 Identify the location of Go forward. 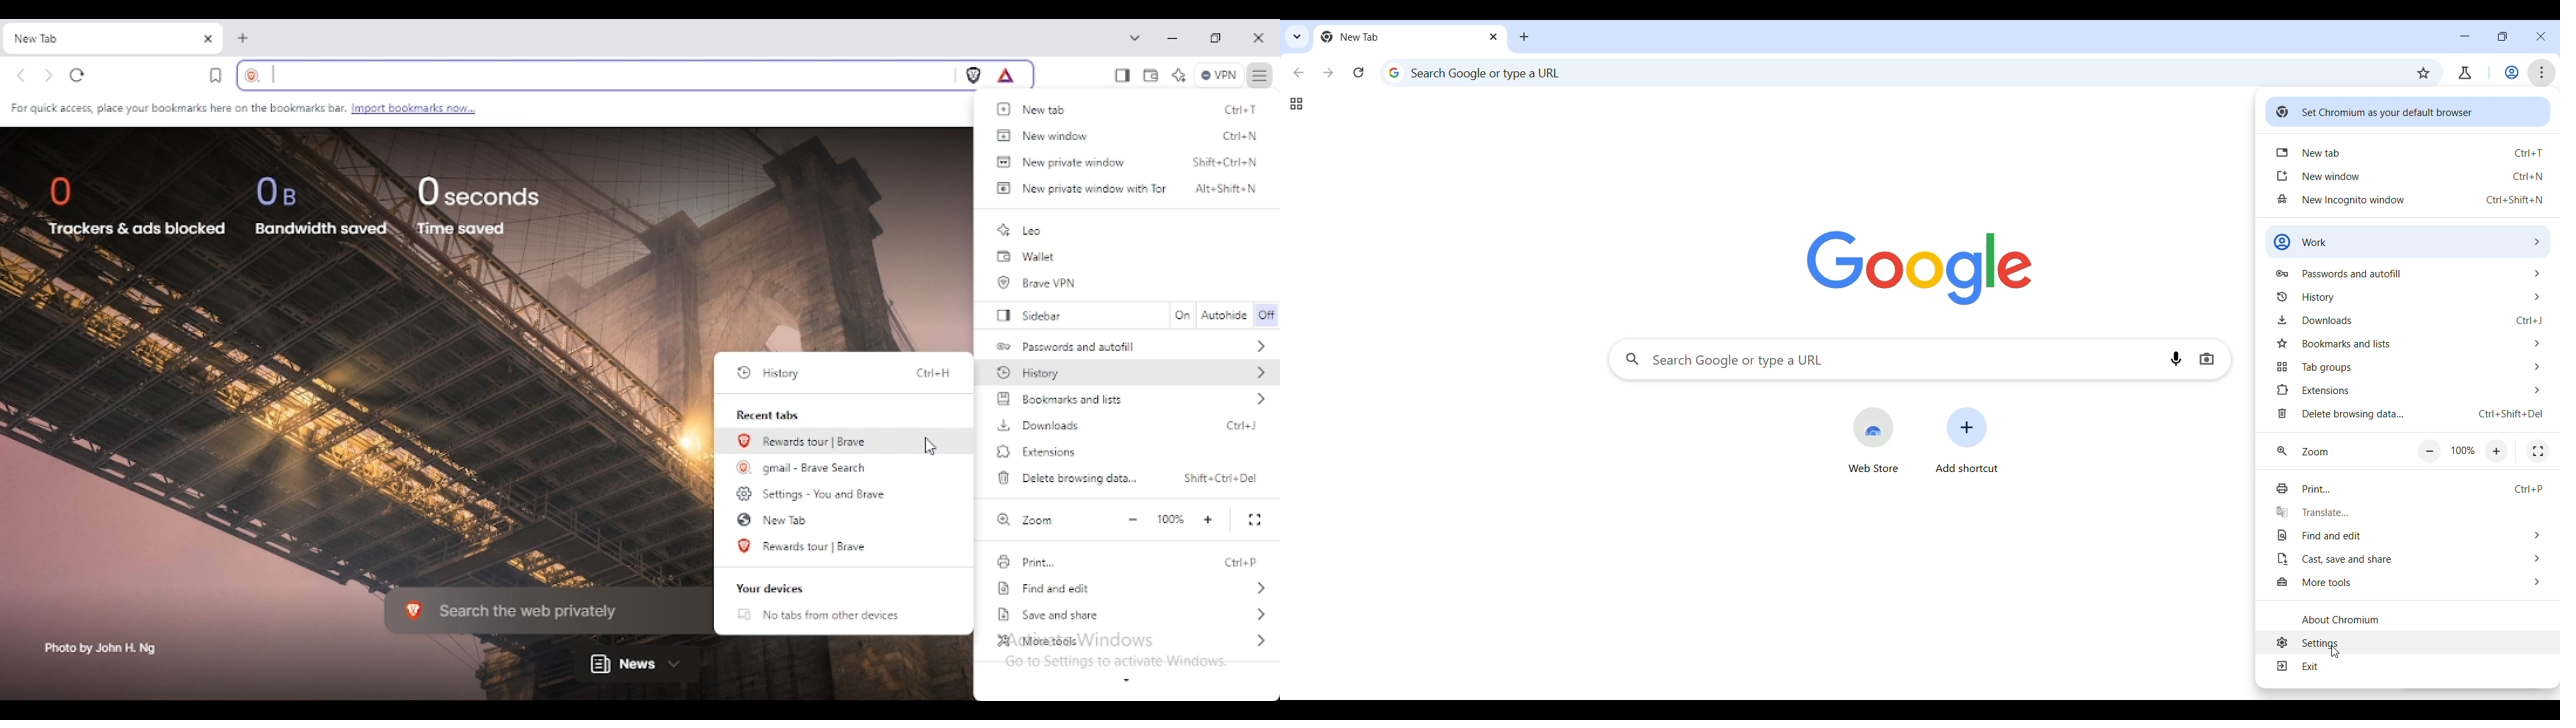
(1327, 73).